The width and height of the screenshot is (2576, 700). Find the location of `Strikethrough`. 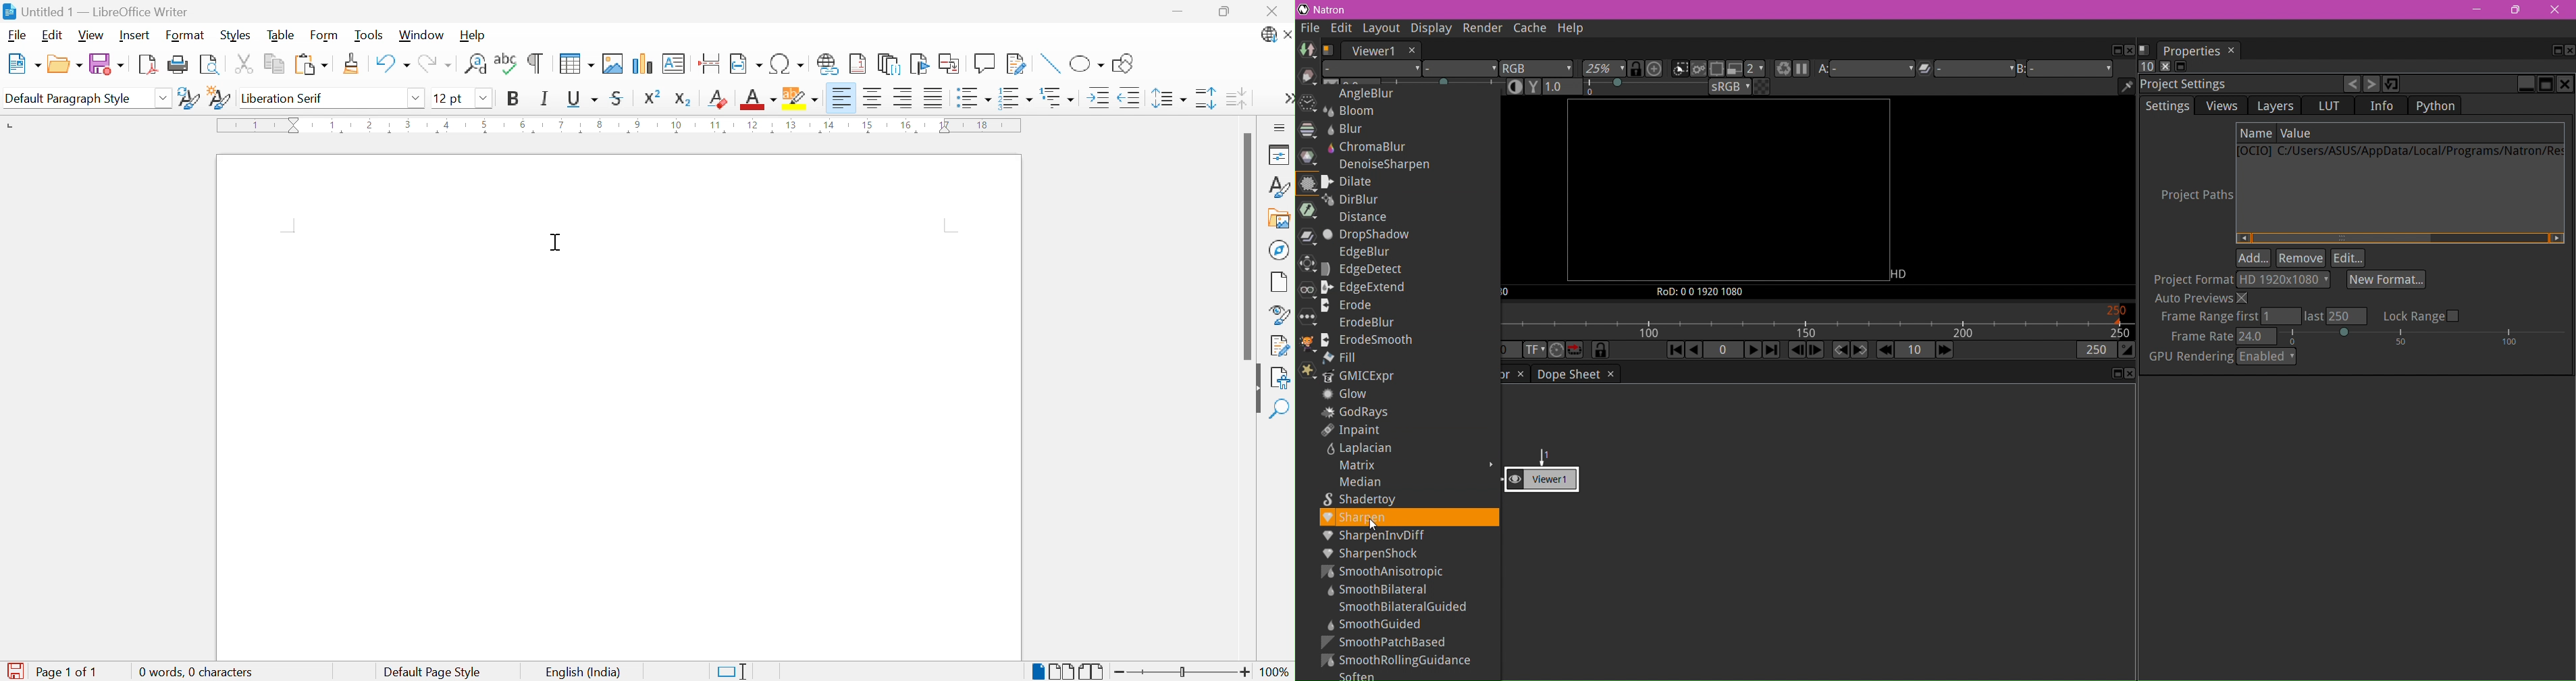

Strikethrough is located at coordinates (619, 98).